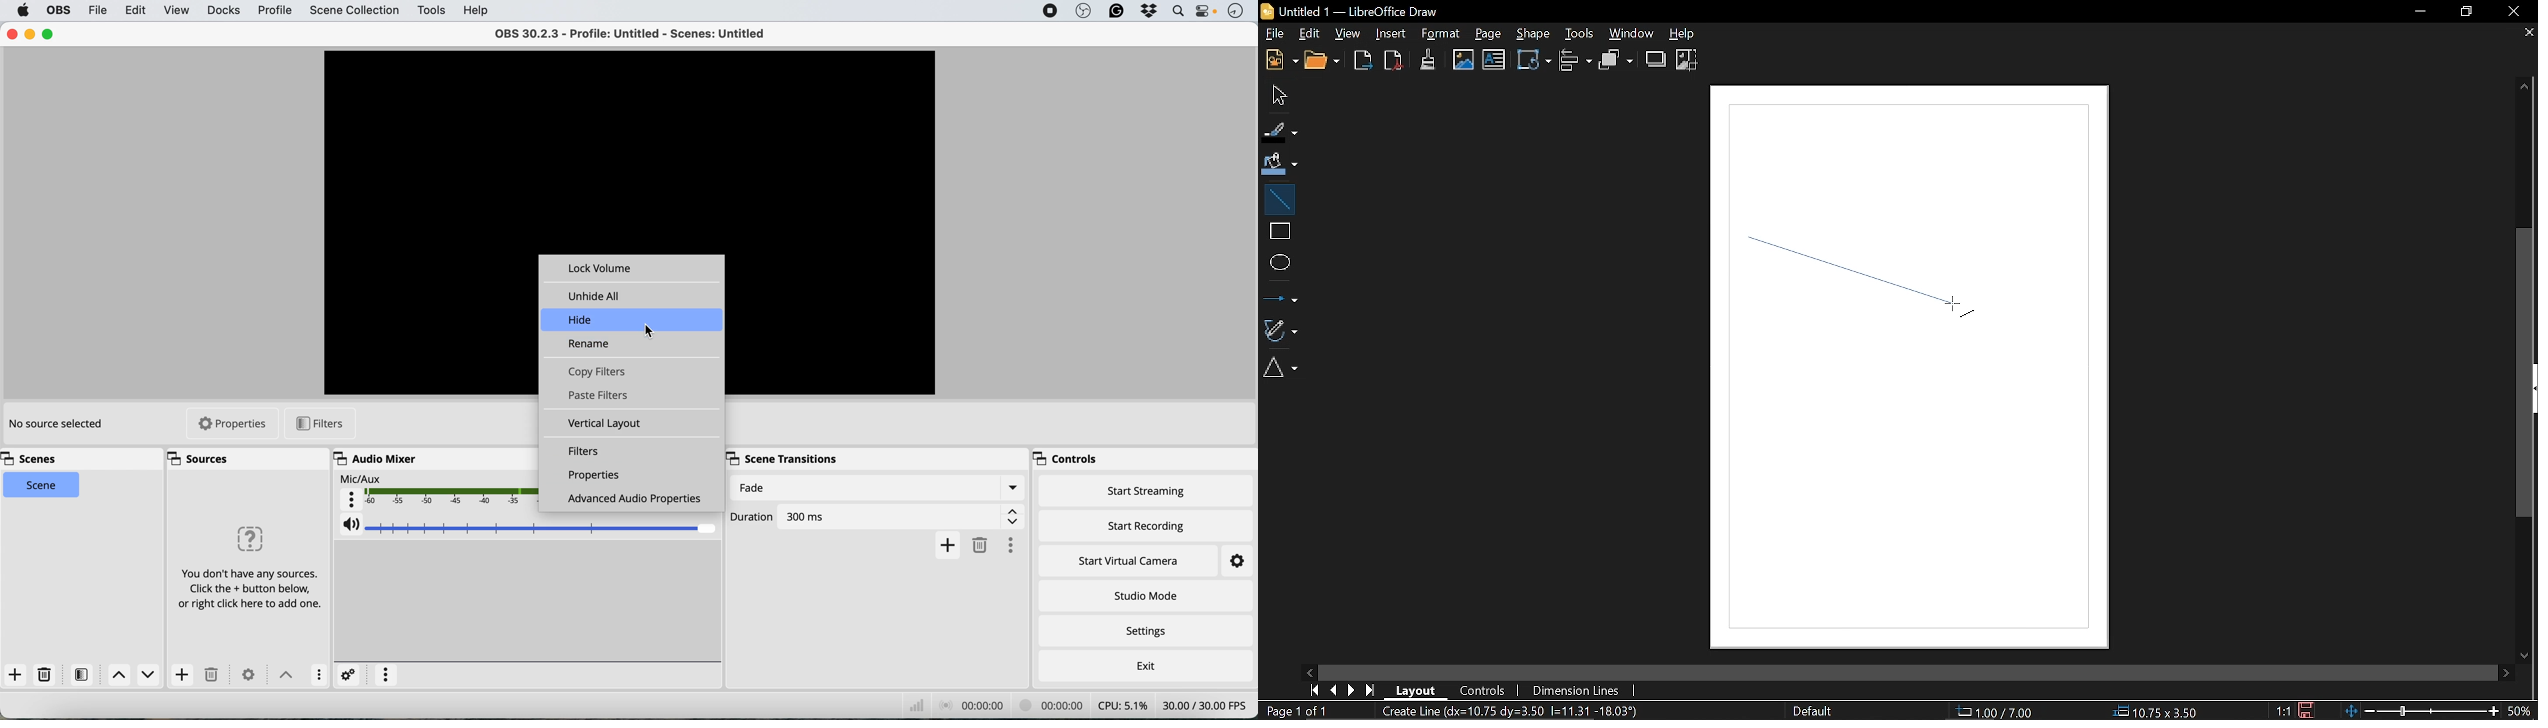 This screenshot has width=2548, height=728. I want to click on network, so click(916, 705).